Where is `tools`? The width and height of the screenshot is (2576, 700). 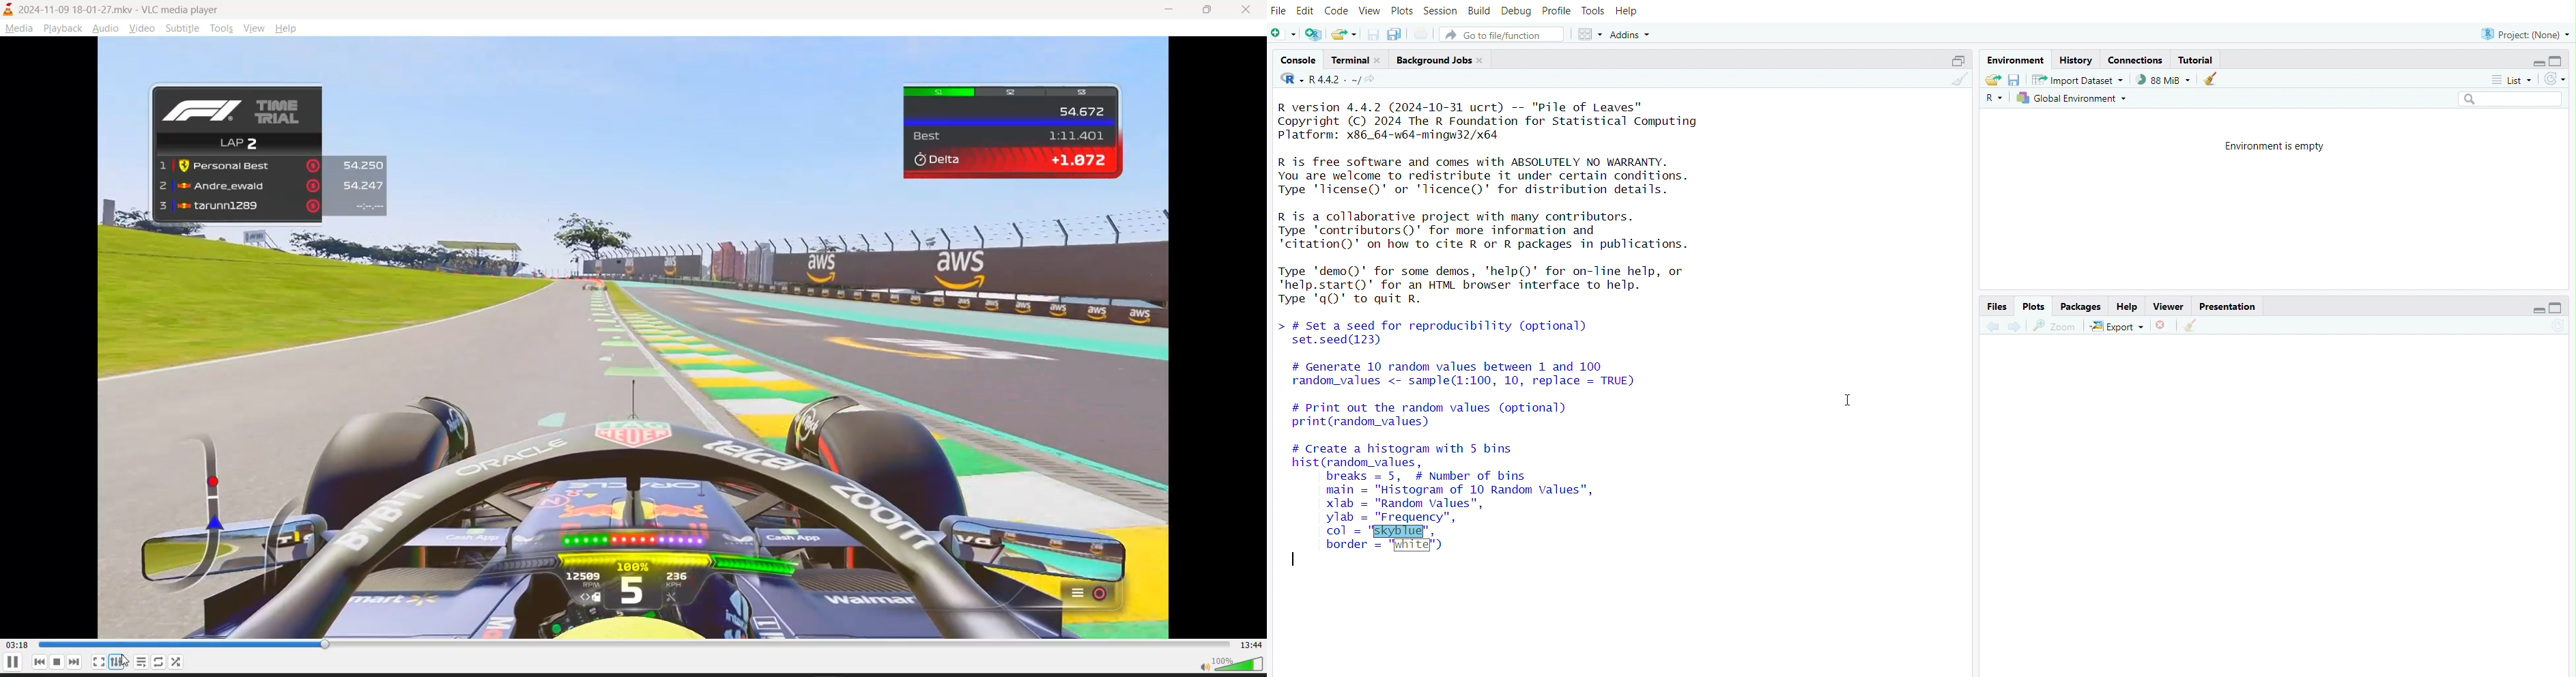
tools is located at coordinates (1594, 9).